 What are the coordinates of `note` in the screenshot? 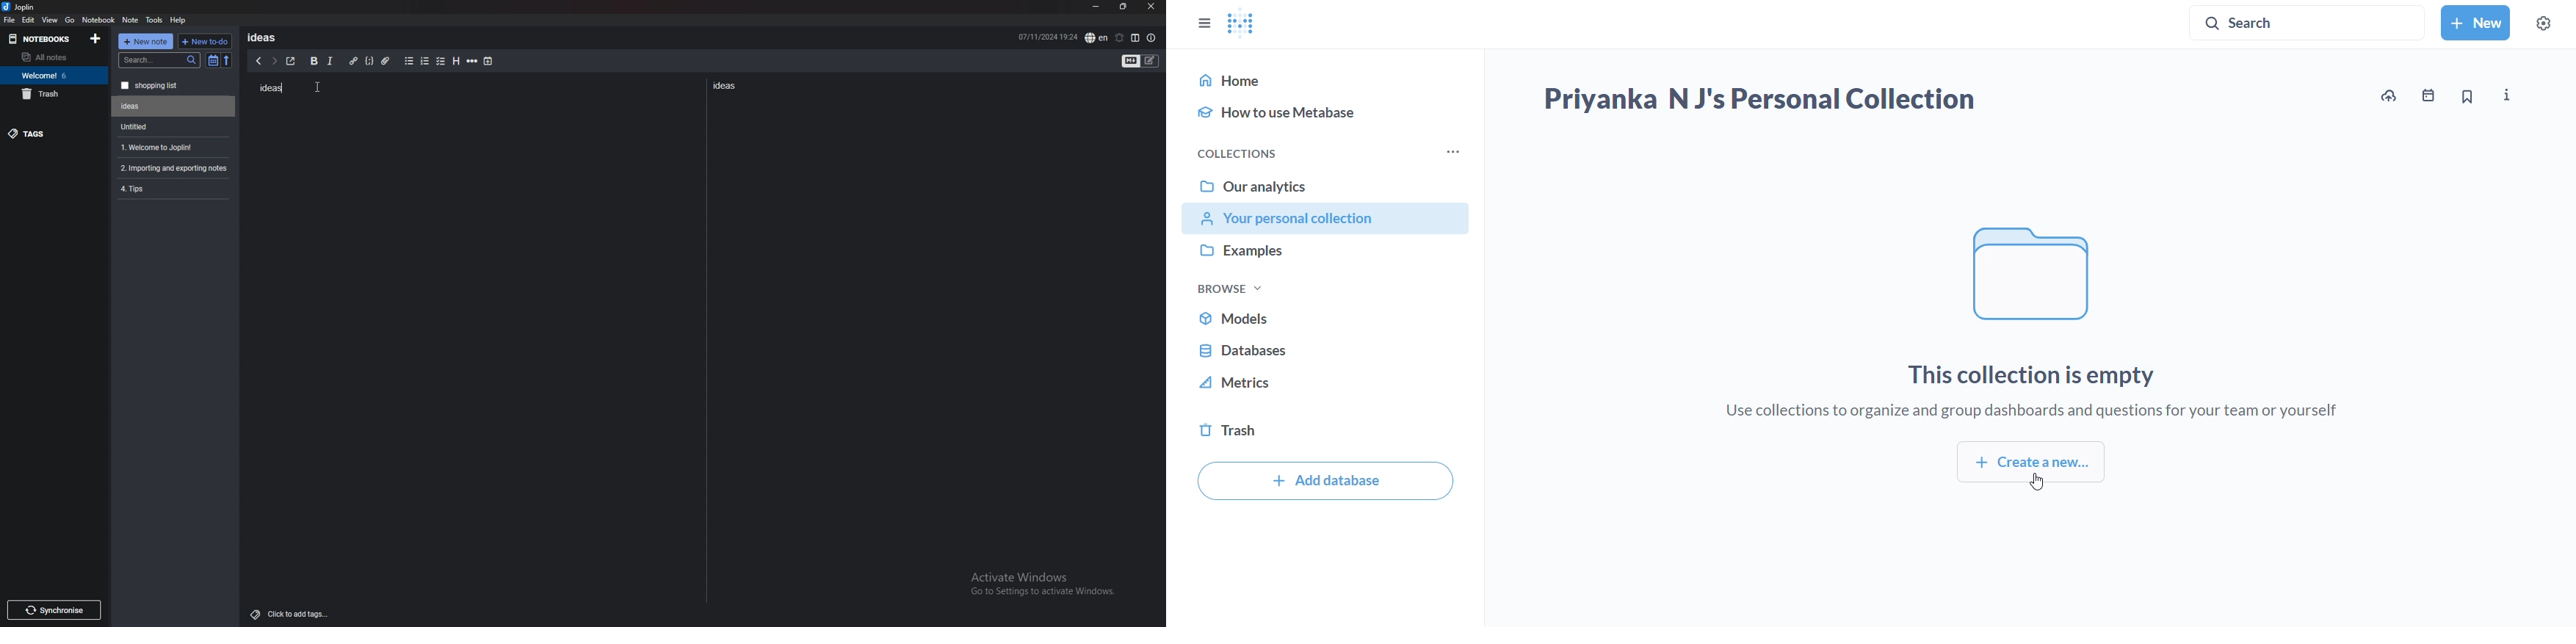 It's located at (131, 20).